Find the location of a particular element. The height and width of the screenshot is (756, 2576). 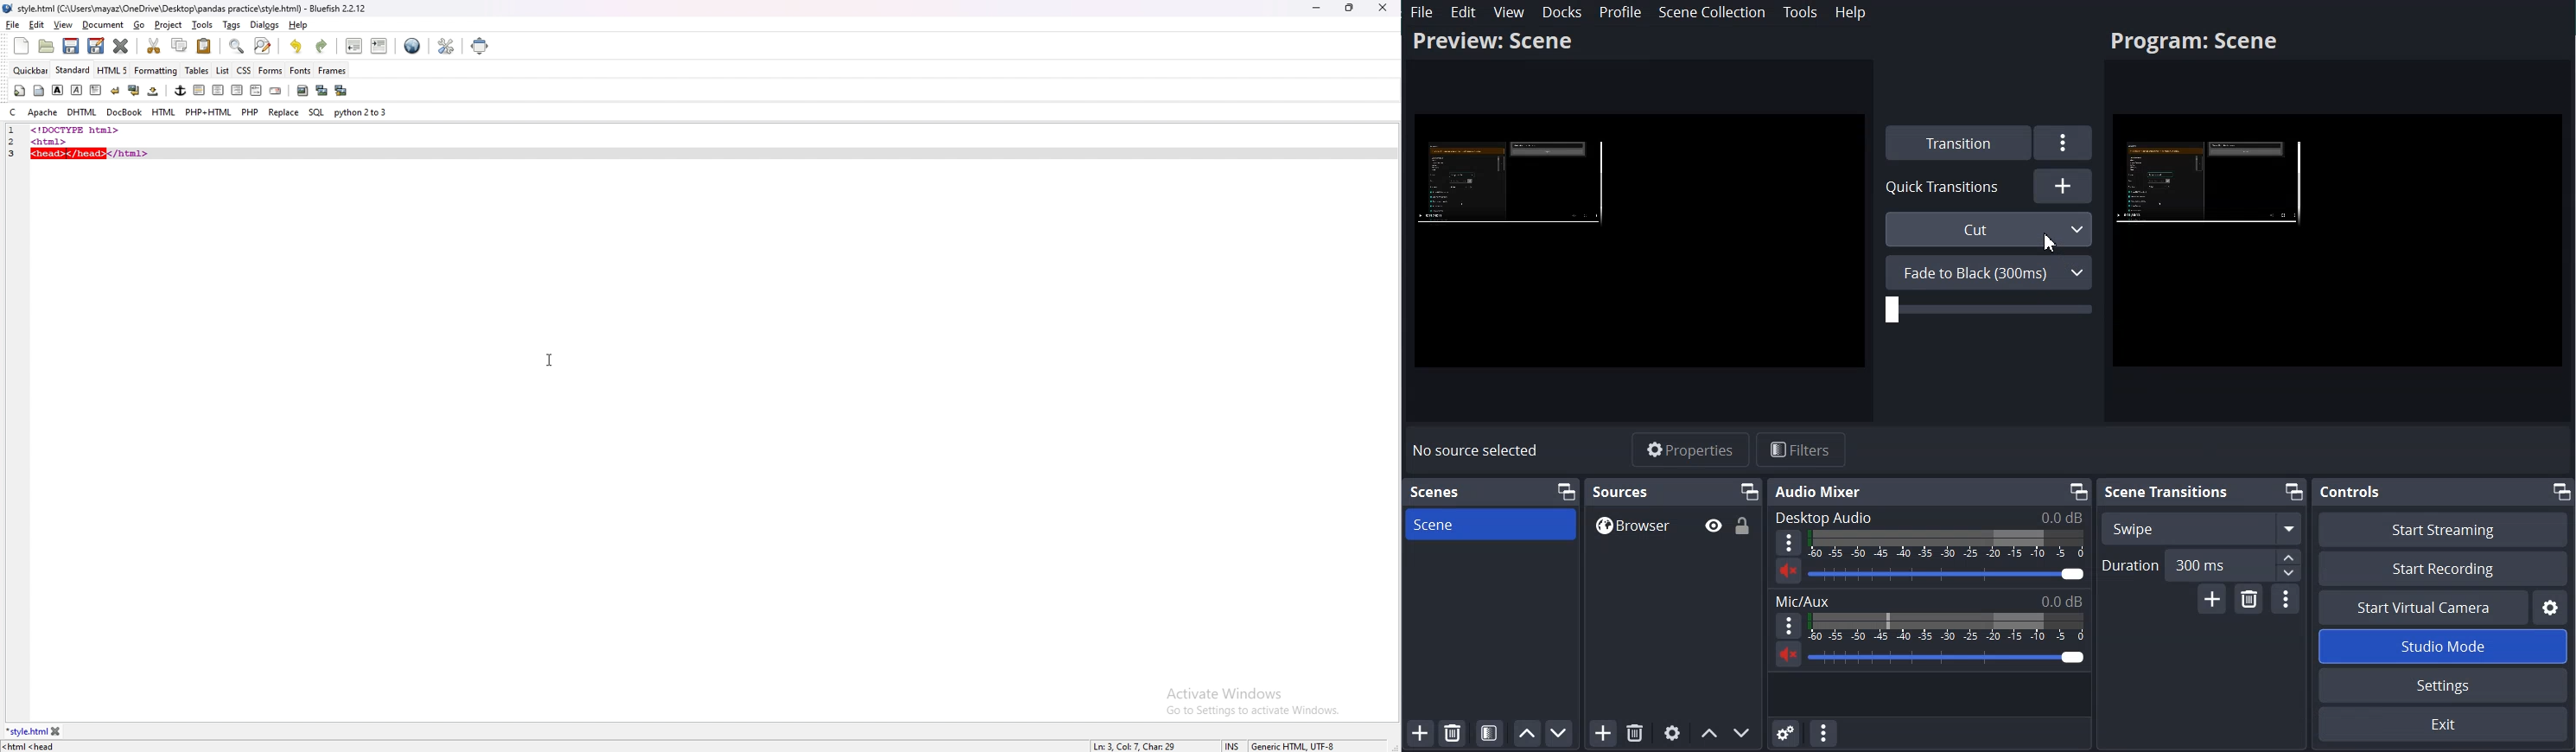

insert thumbnail is located at coordinates (321, 91).